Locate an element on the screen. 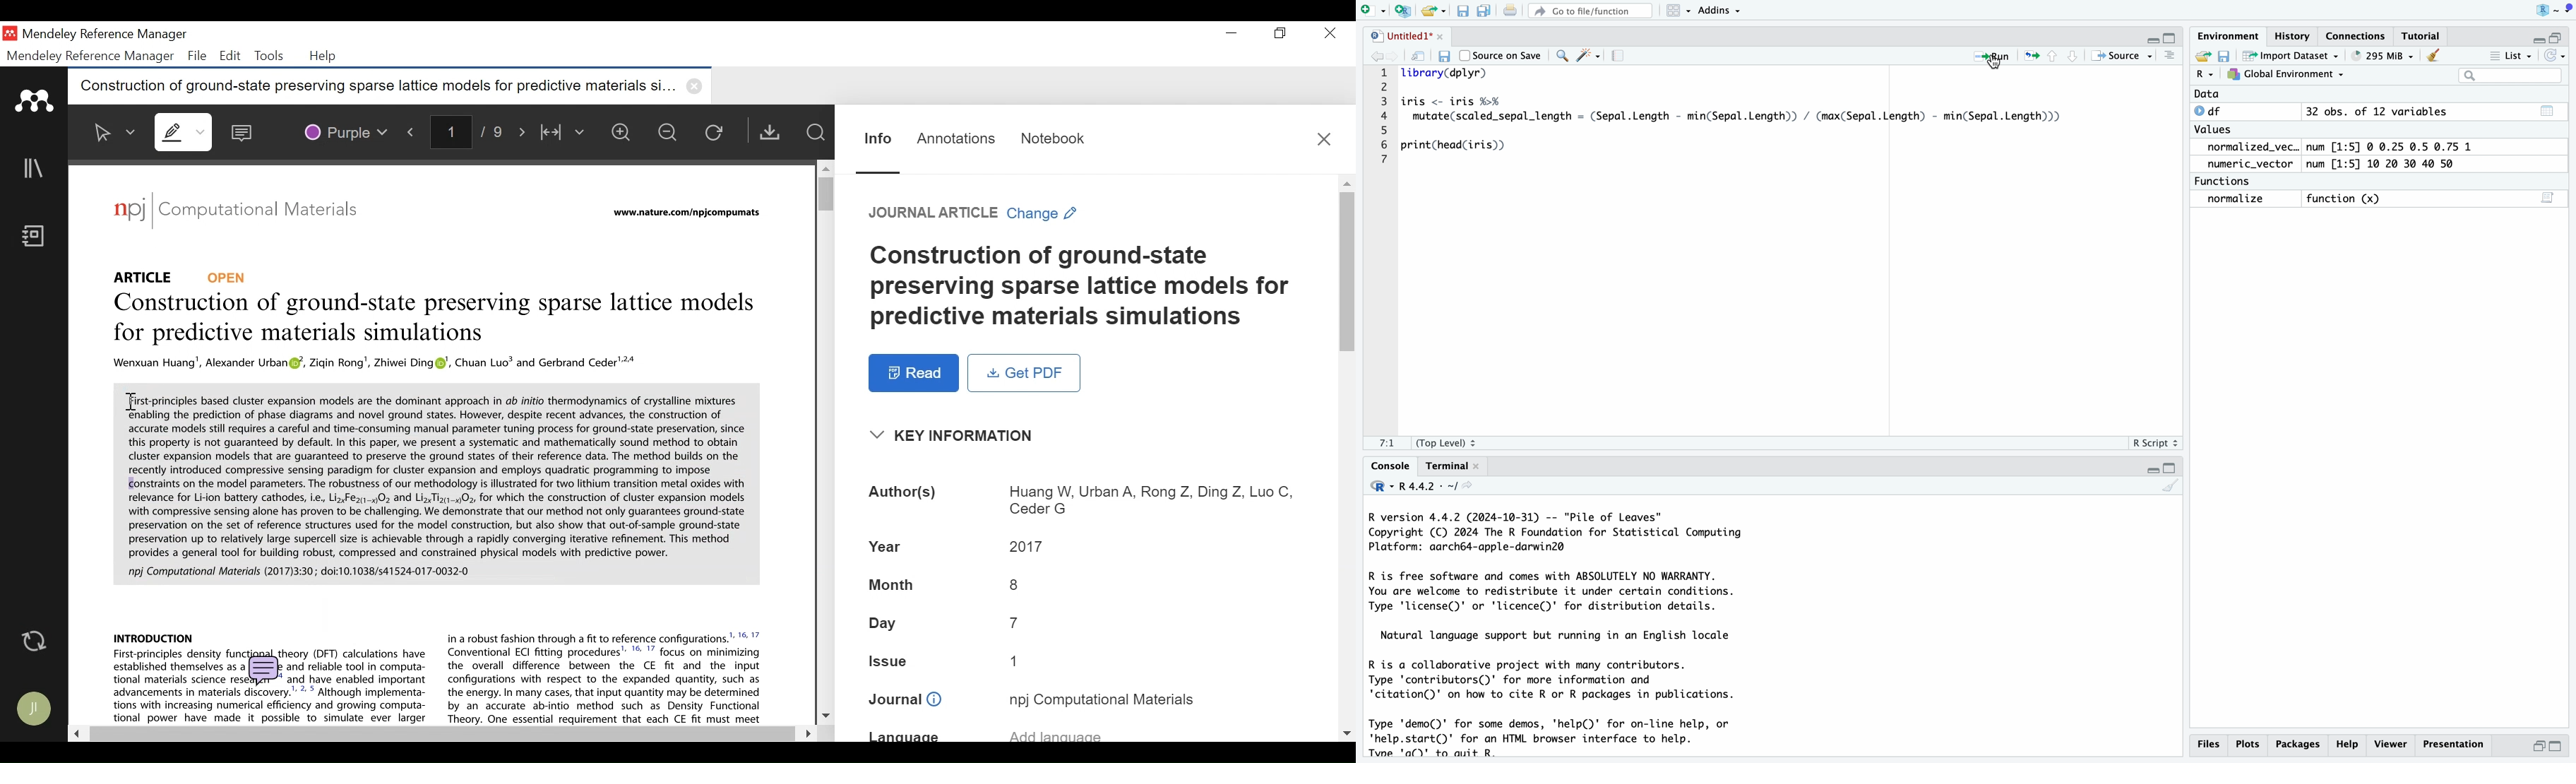  Global Environment is located at coordinates (2286, 75).